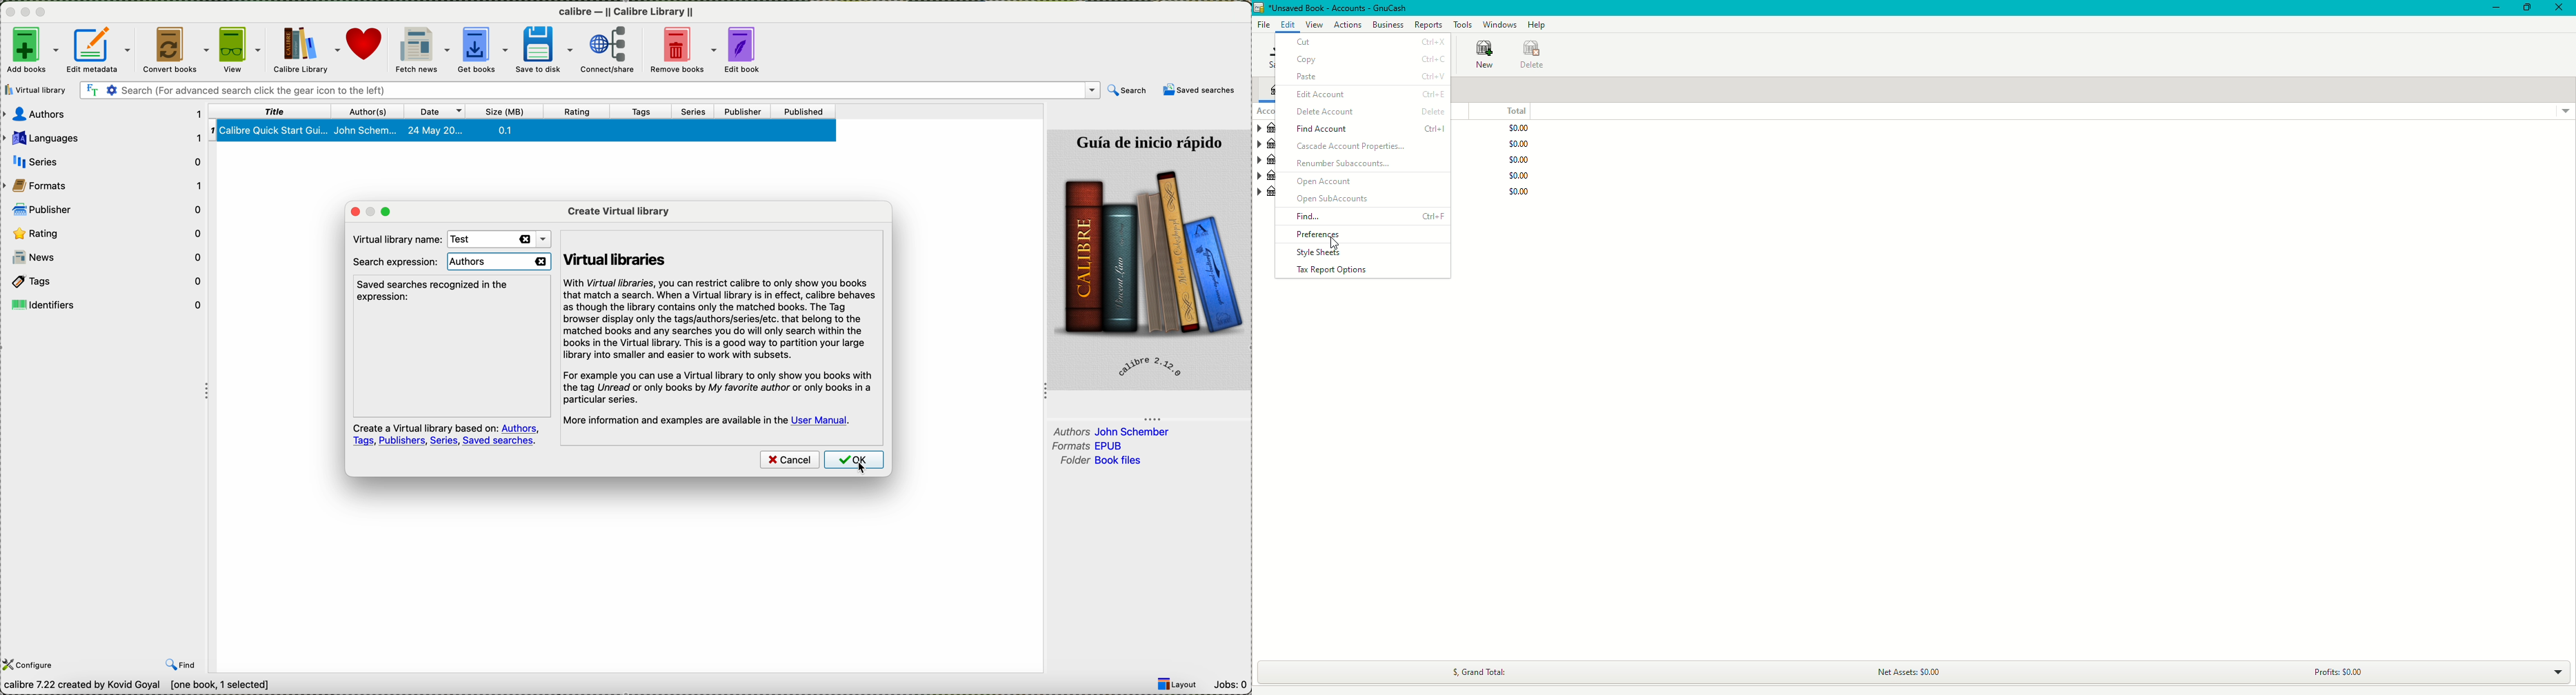 This screenshot has height=700, width=2576. Describe the element at coordinates (1364, 111) in the screenshot. I see `Delete account` at that location.